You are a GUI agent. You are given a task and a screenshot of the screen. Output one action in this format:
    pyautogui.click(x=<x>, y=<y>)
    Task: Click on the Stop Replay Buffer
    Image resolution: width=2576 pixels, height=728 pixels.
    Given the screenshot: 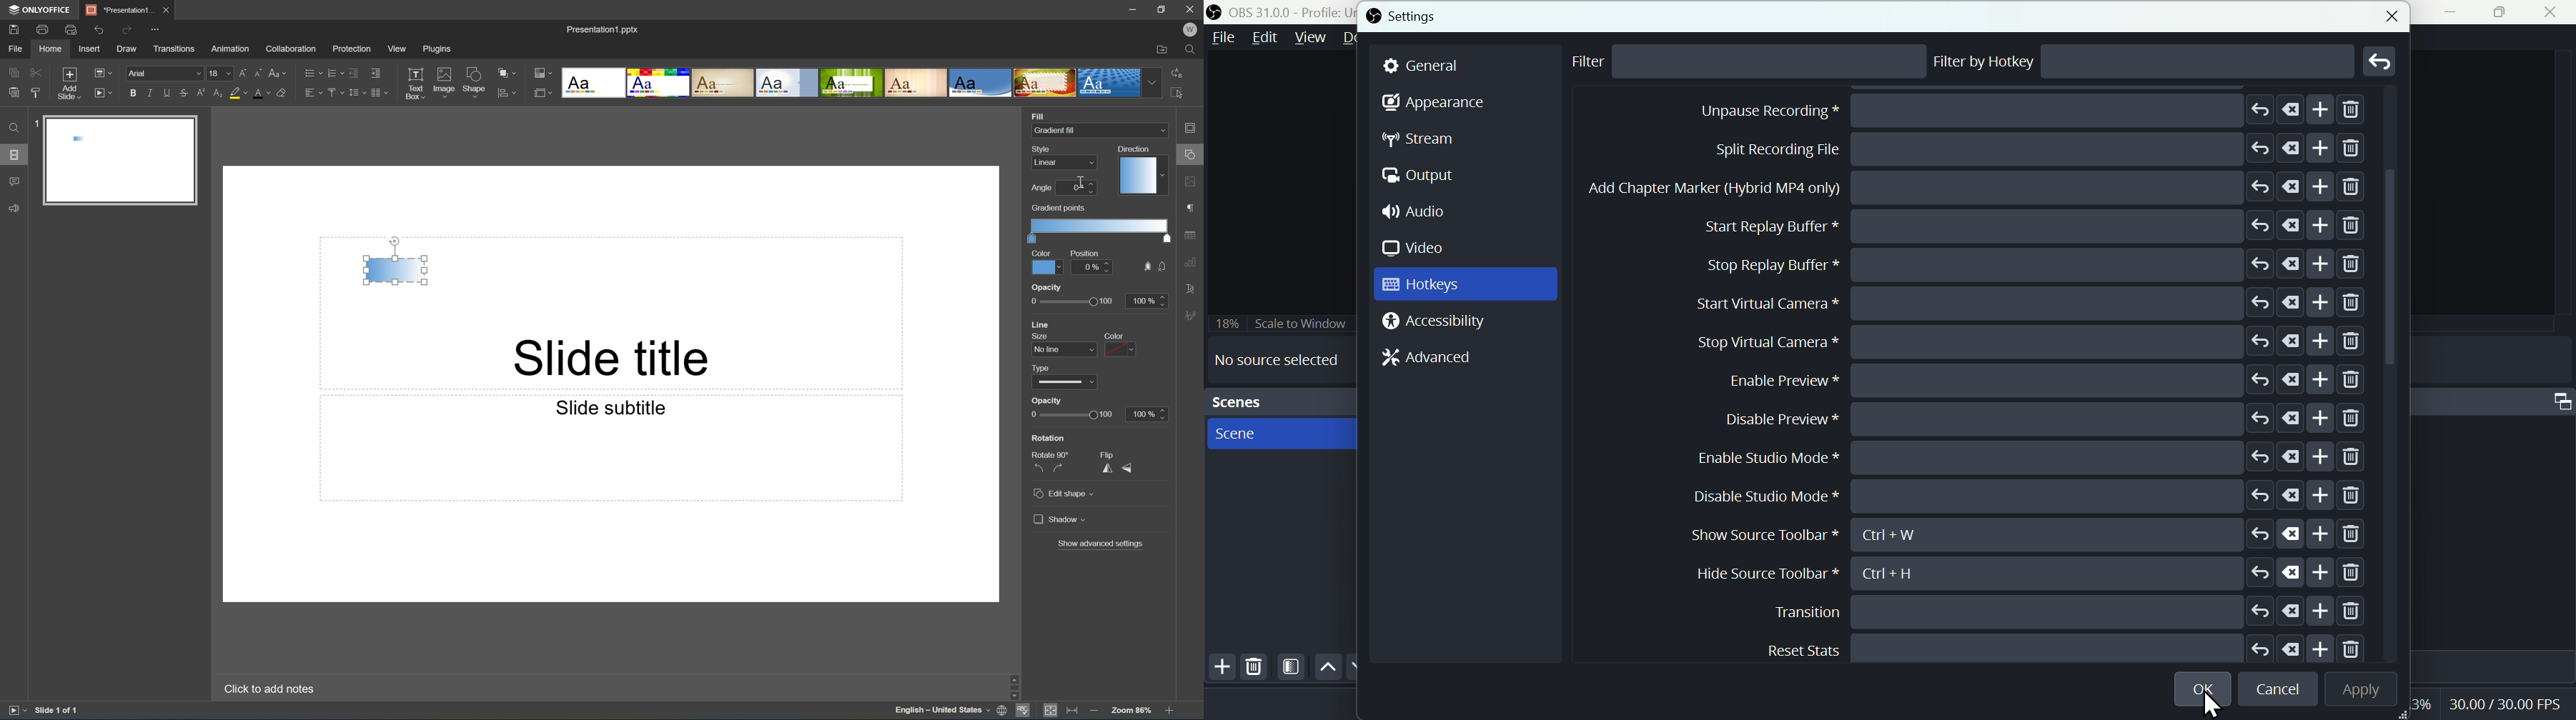 What is the action you would take?
    pyautogui.click(x=2035, y=419)
    